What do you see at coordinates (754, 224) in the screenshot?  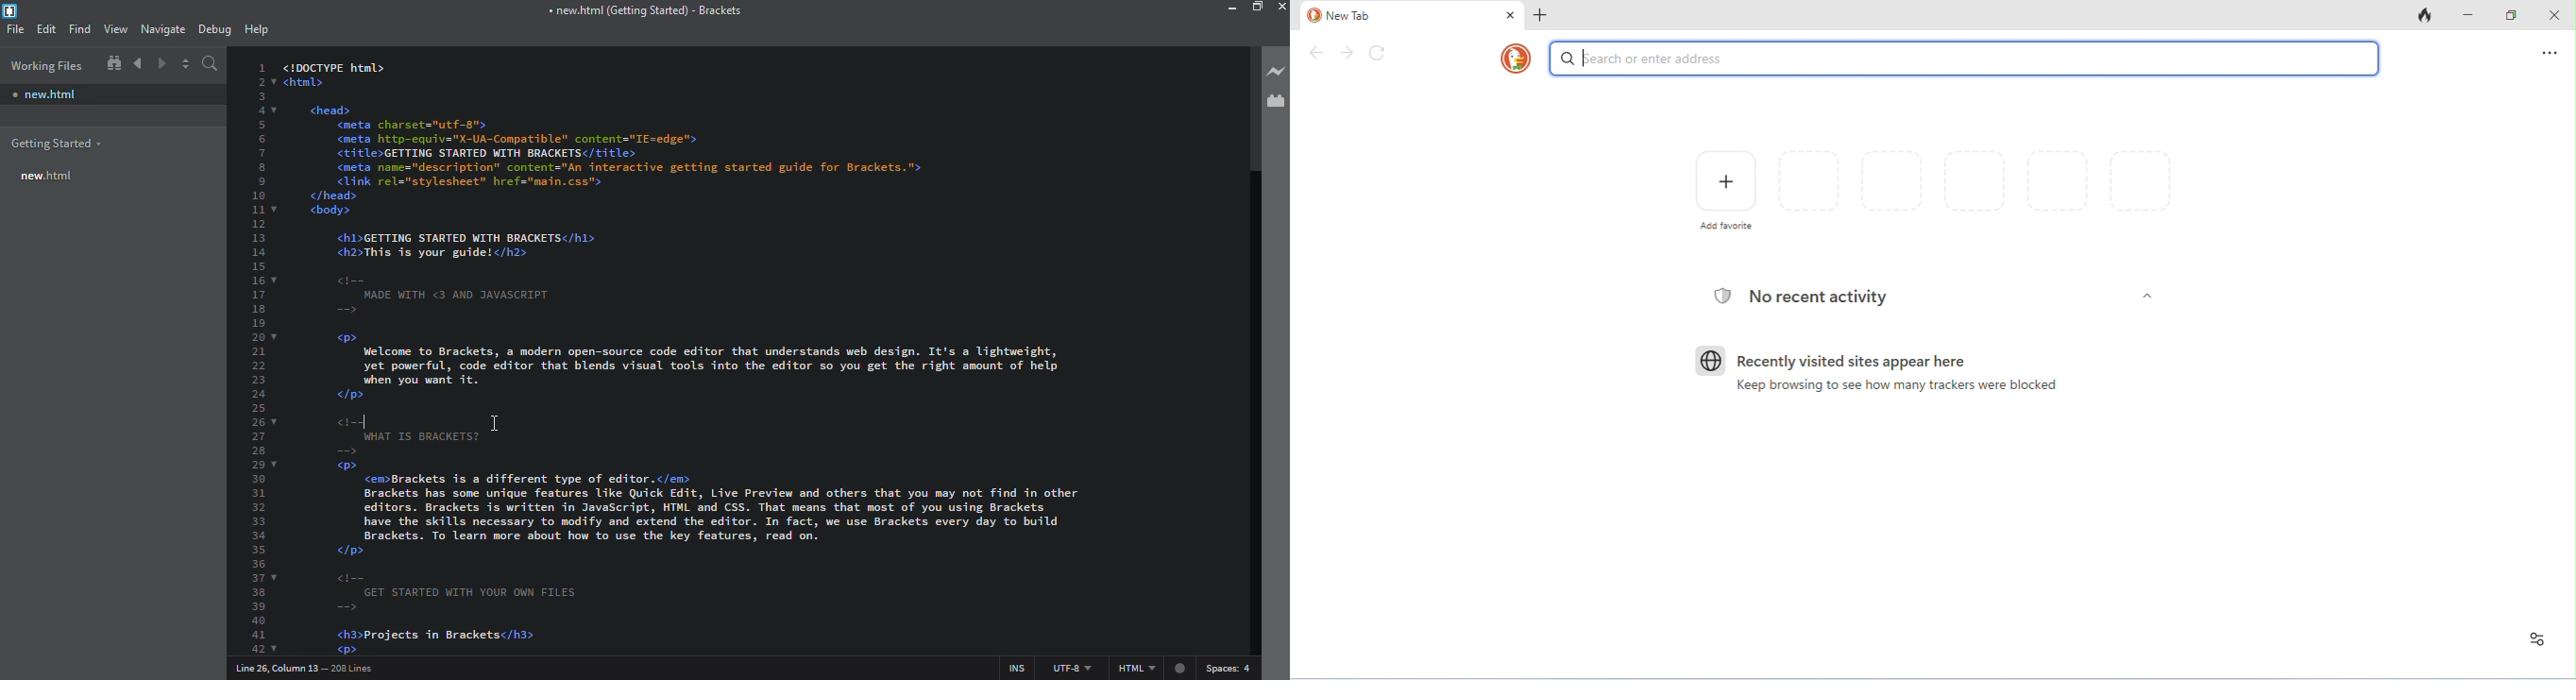 I see `test code` at bounding box center [754, 224].